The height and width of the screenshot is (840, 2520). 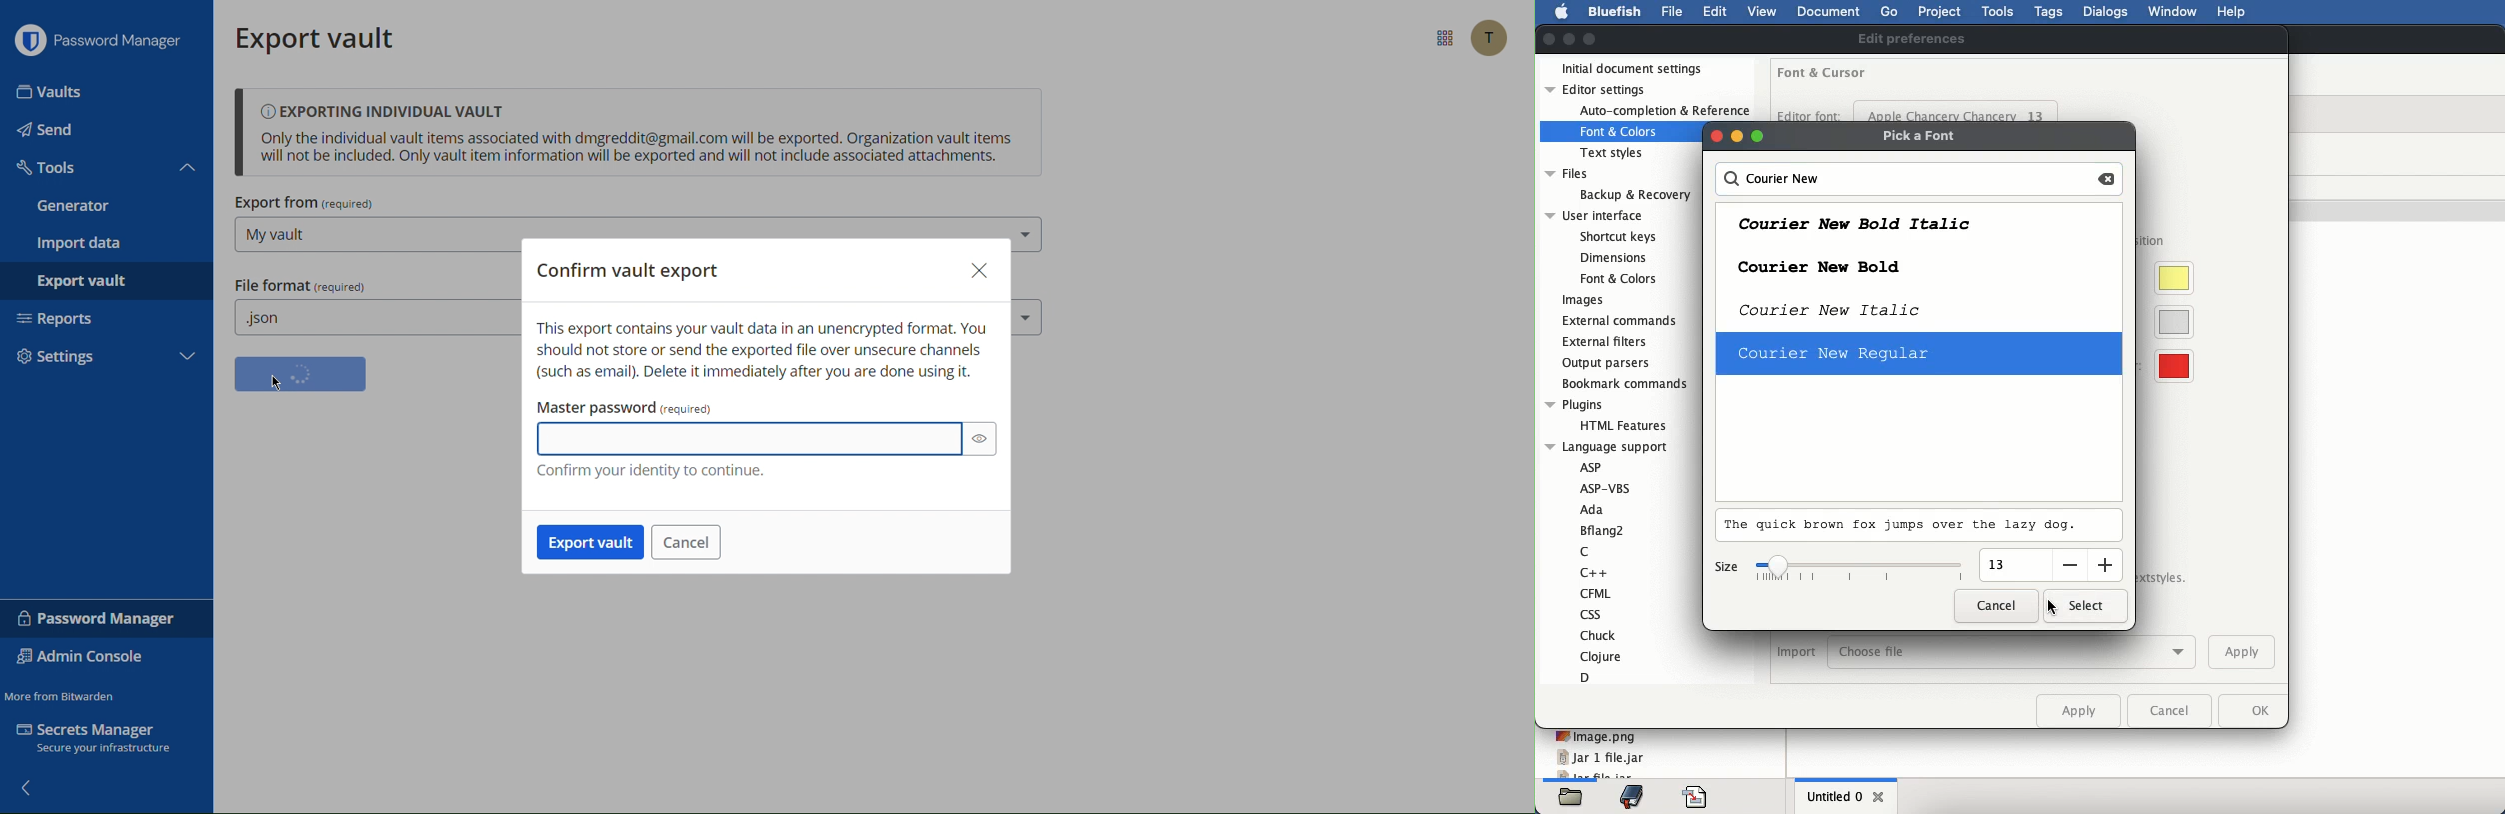 I want to click on backspace, so click(x=2108, y=183).